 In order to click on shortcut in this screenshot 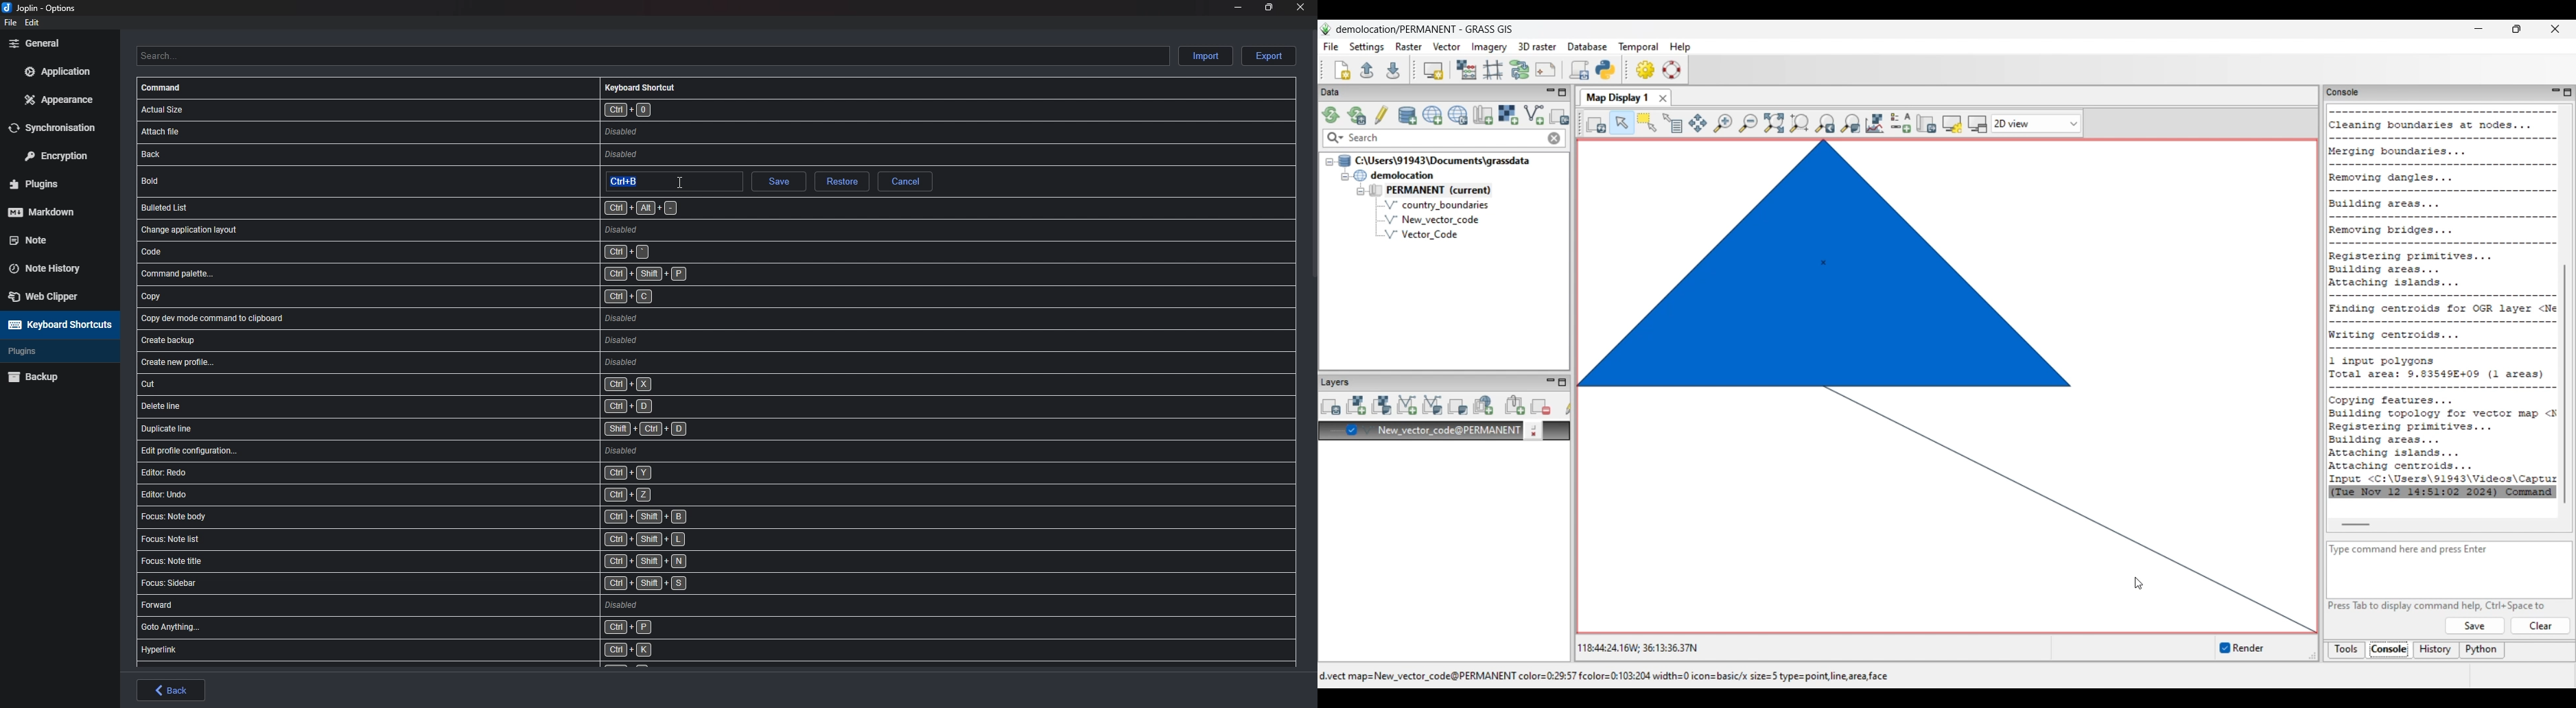, I will do `click(469, 428)`.